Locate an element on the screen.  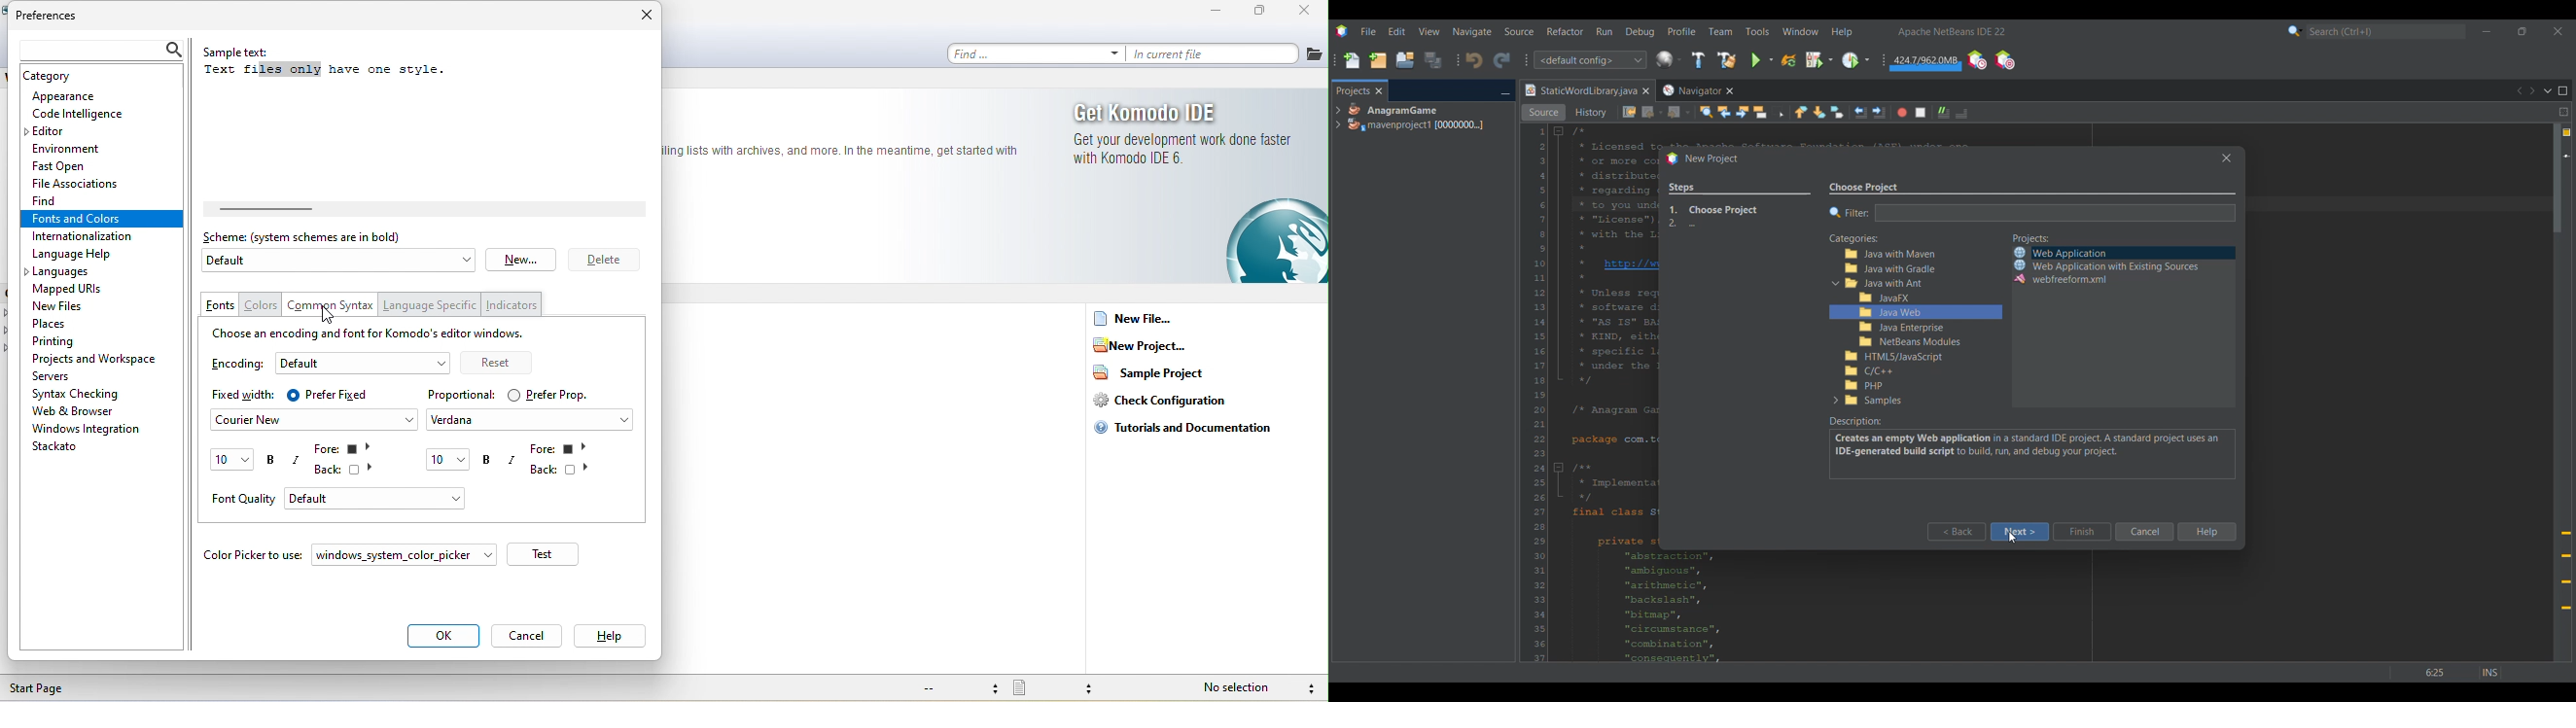
Help menu is located at coordinates (1842, 32).